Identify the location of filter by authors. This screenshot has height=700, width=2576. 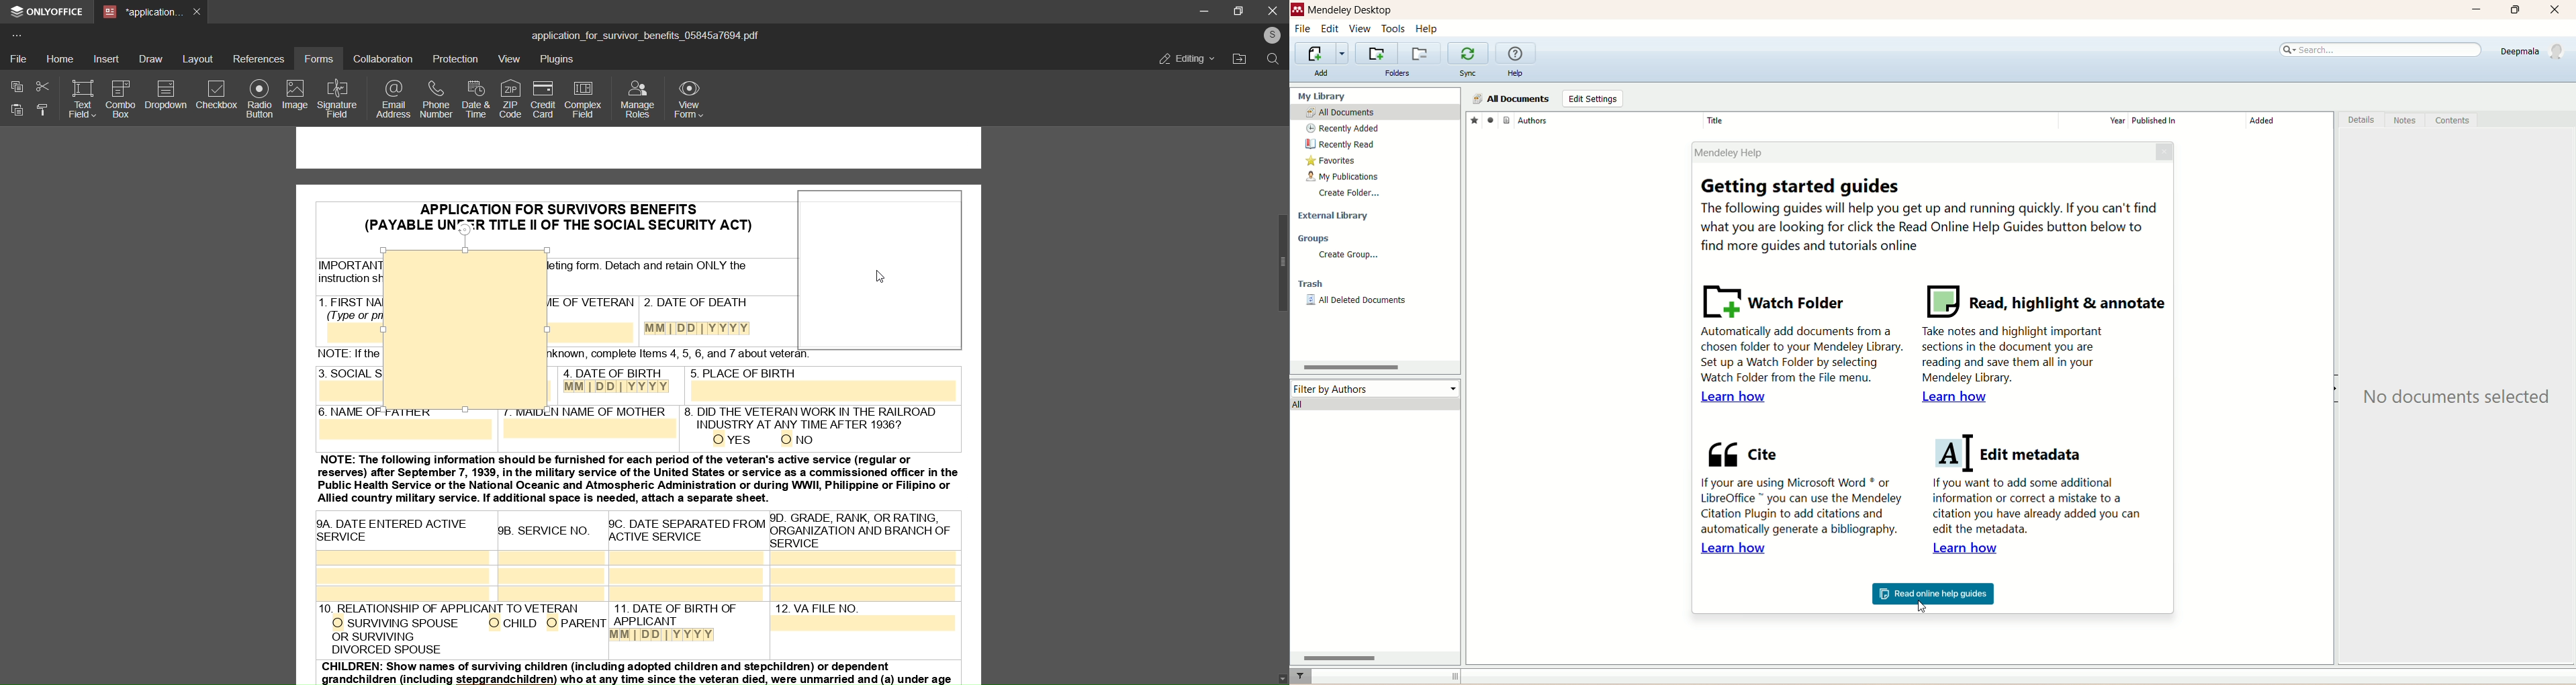
(1376, 389).